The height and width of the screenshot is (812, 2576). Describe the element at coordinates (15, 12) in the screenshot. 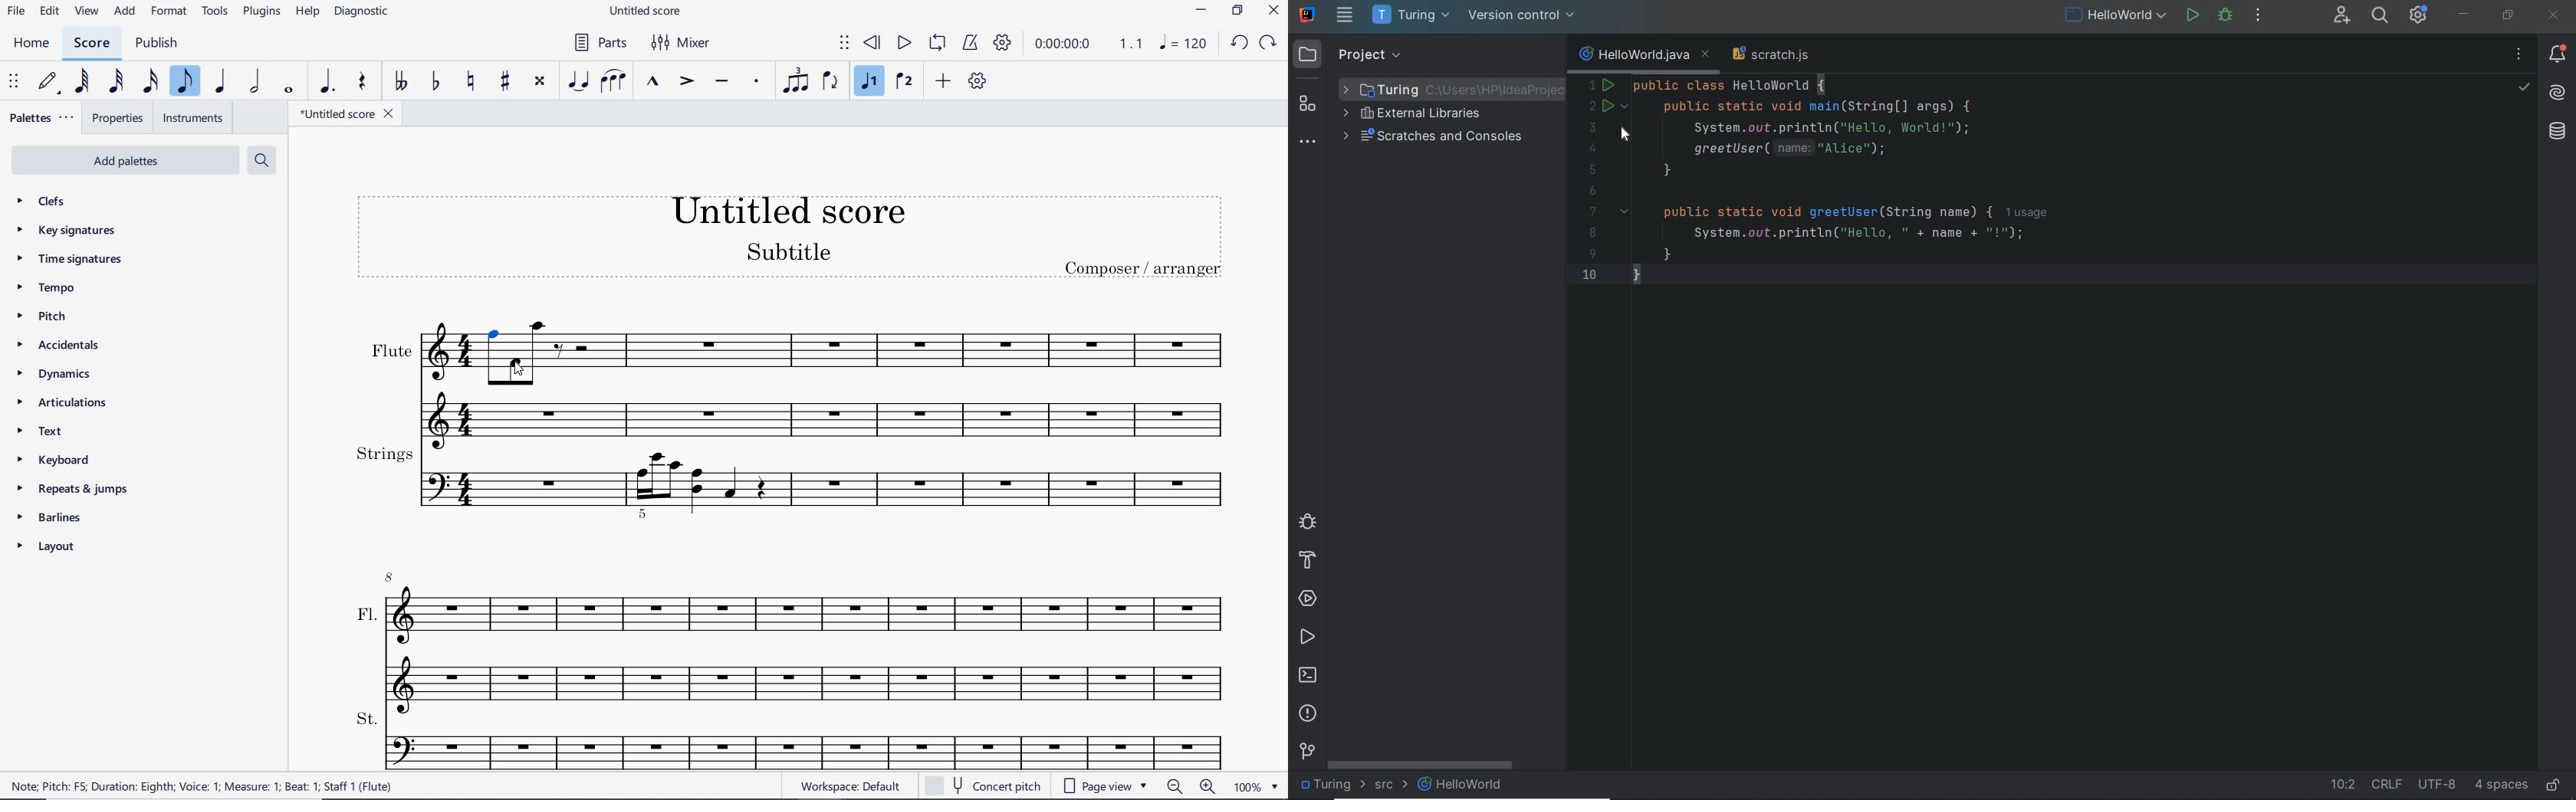

I see `file` at that location.